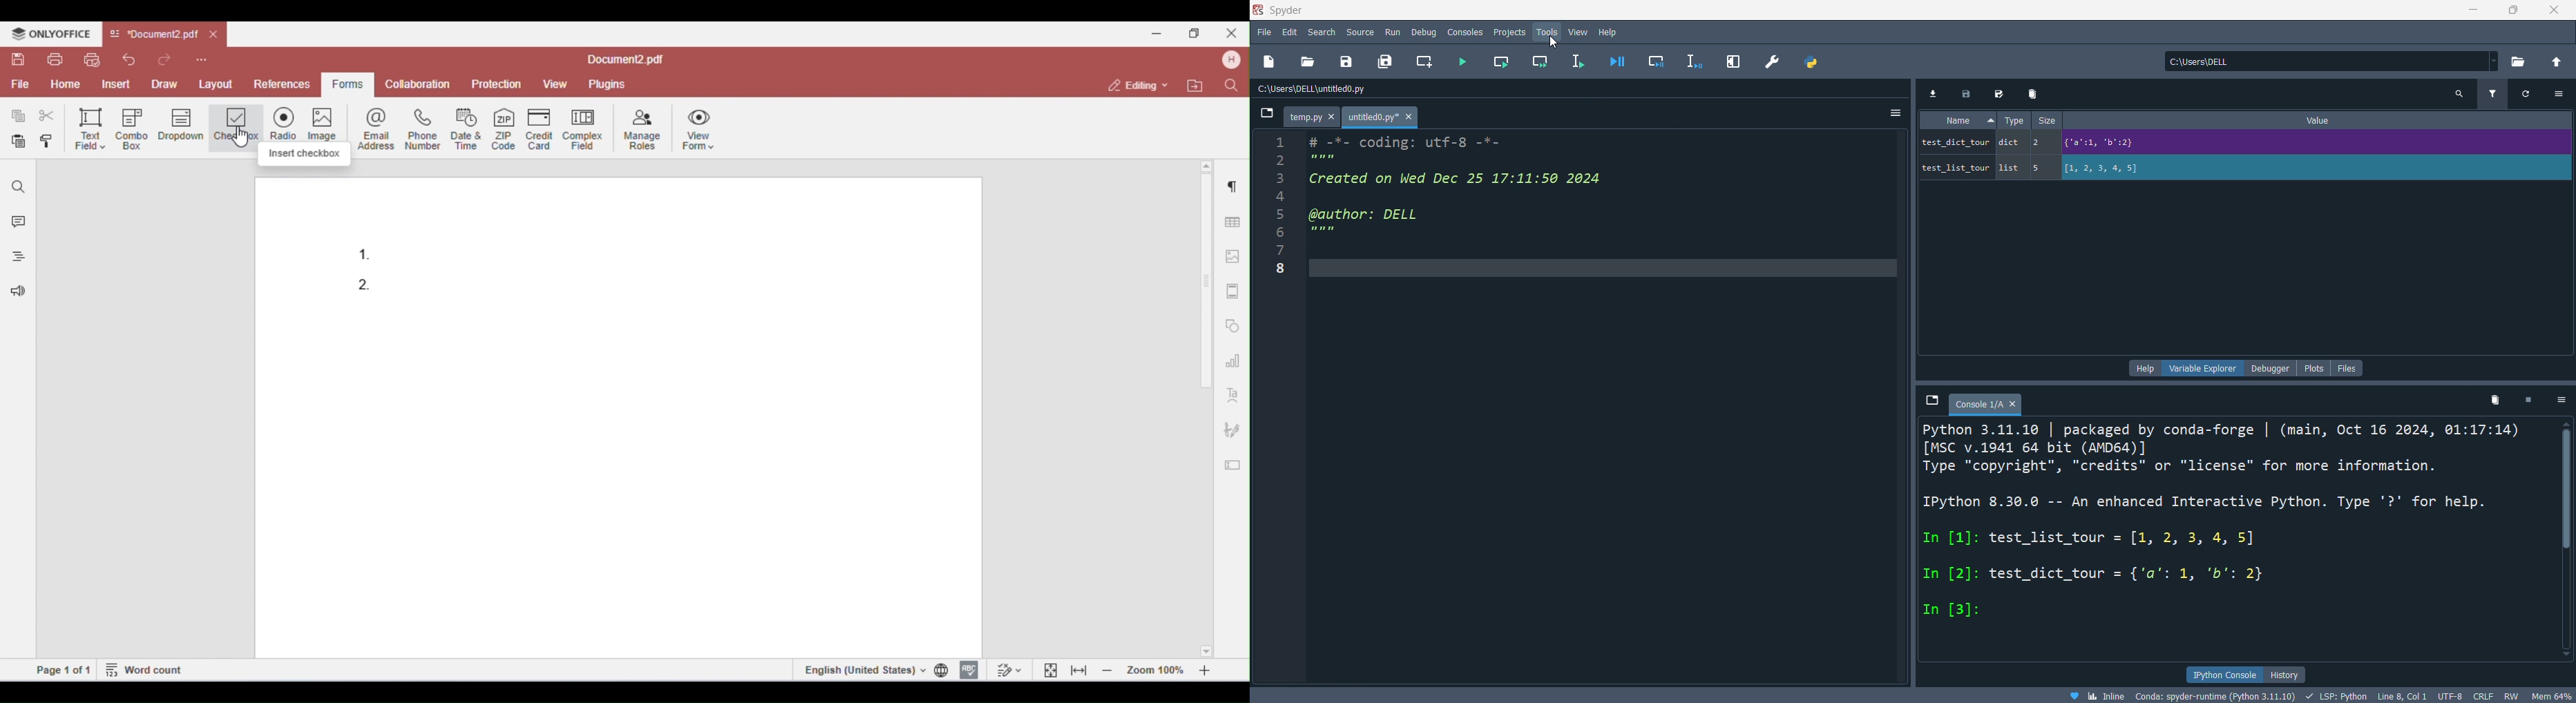 The image size is (2576, 728). Describe the element at coordinates (1264, 32) in the screenshot. I see `file` at that location.